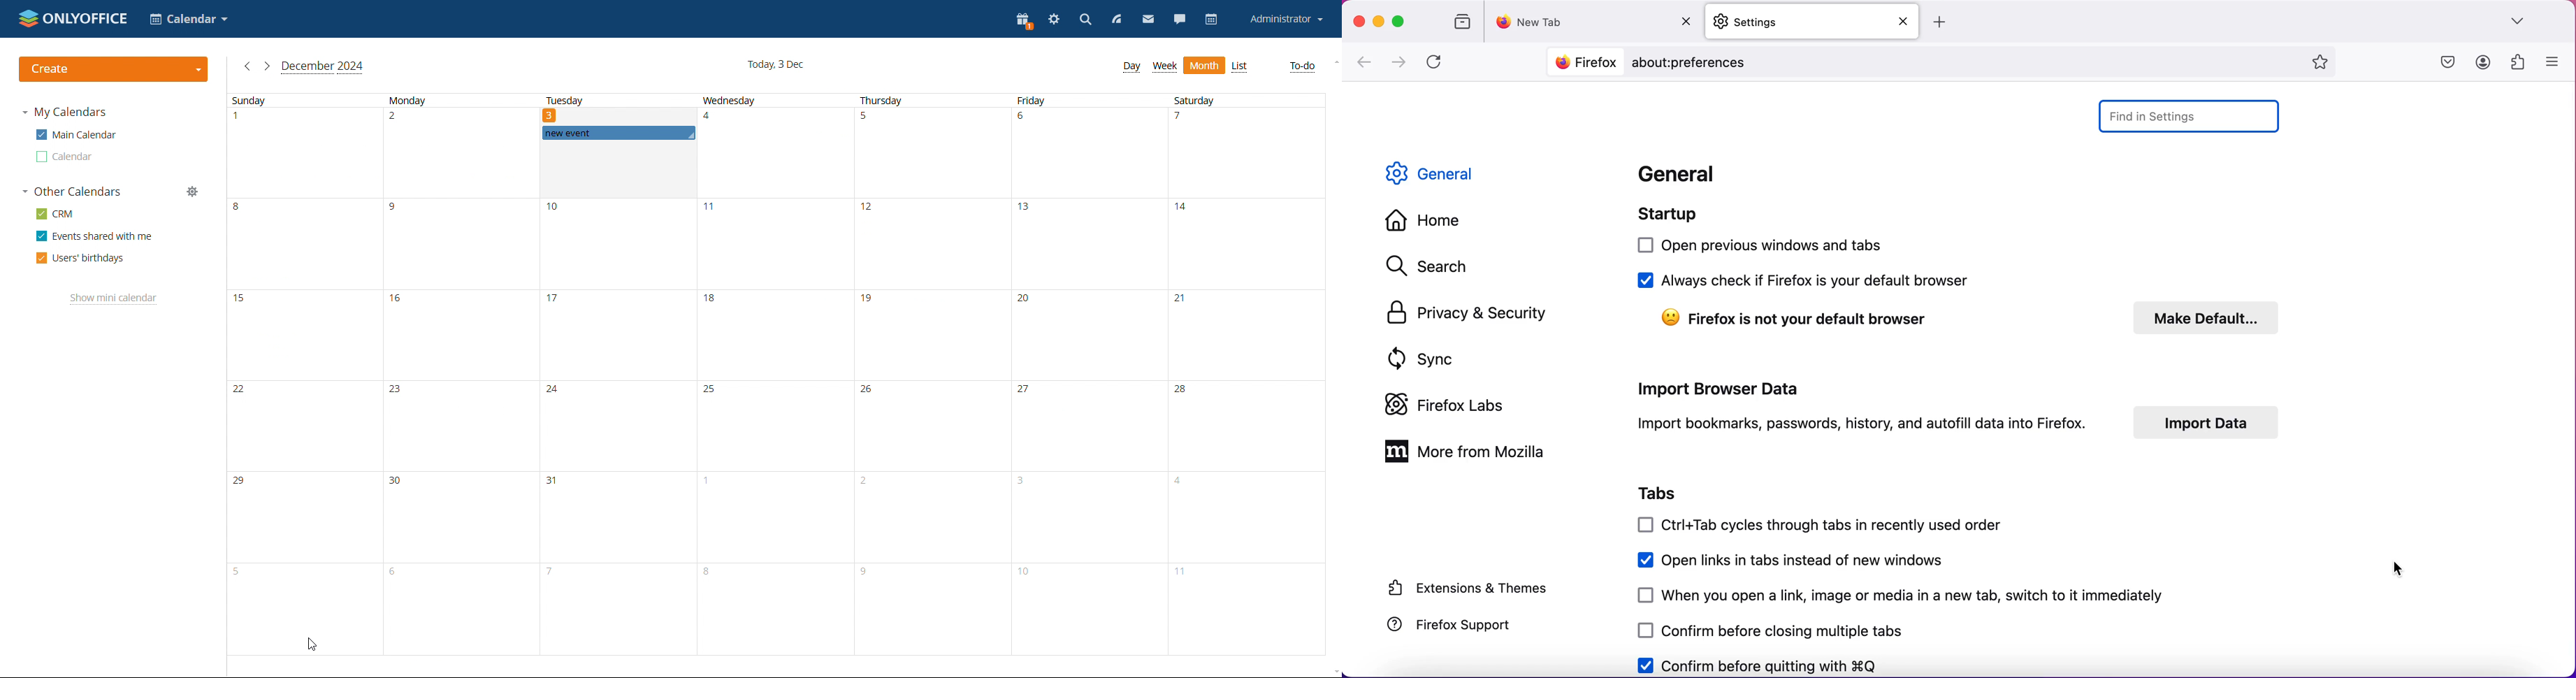 This screenshot has width=2576, height=700. Describe the element at coordinates (616, 421) in the screenshot. I see `tuesday` at that location.